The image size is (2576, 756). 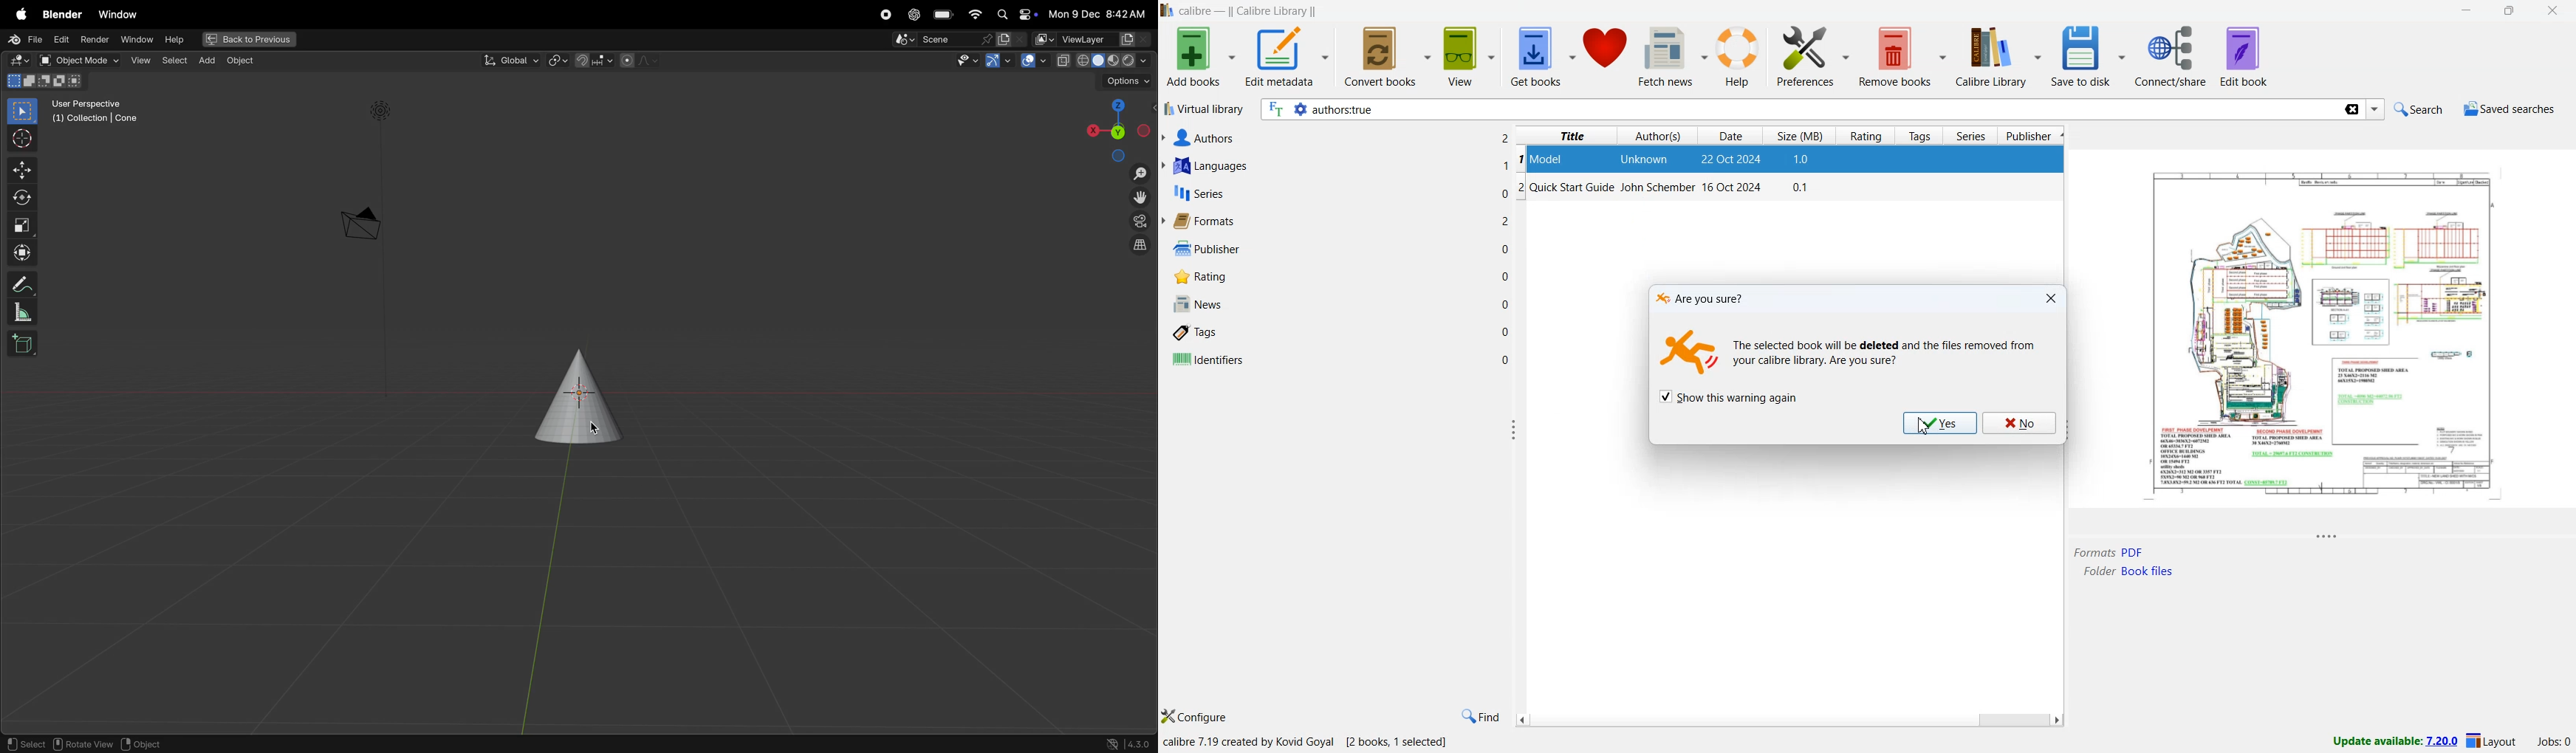 What do you see at coordinates (595, 60) in the screenshot?
I see `snapping` at bounding box center [595, 60].